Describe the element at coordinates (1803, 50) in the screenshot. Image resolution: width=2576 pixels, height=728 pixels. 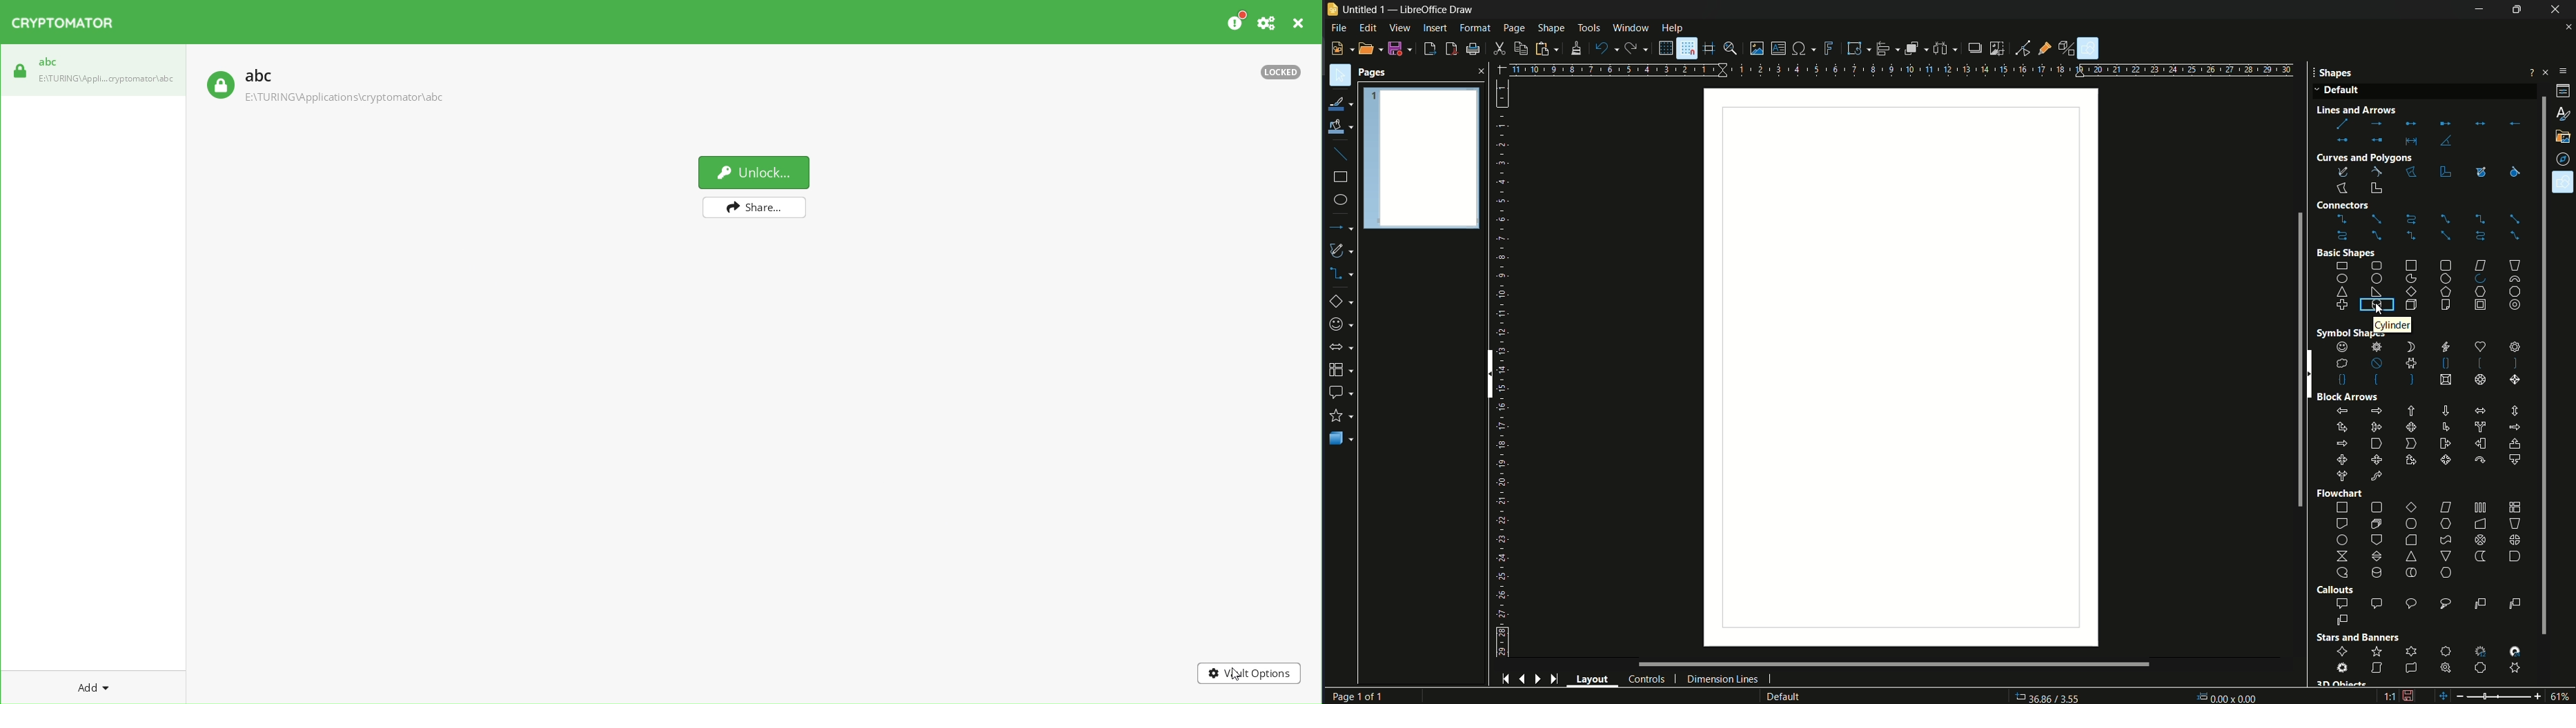
I see `insert special characters` at that location.